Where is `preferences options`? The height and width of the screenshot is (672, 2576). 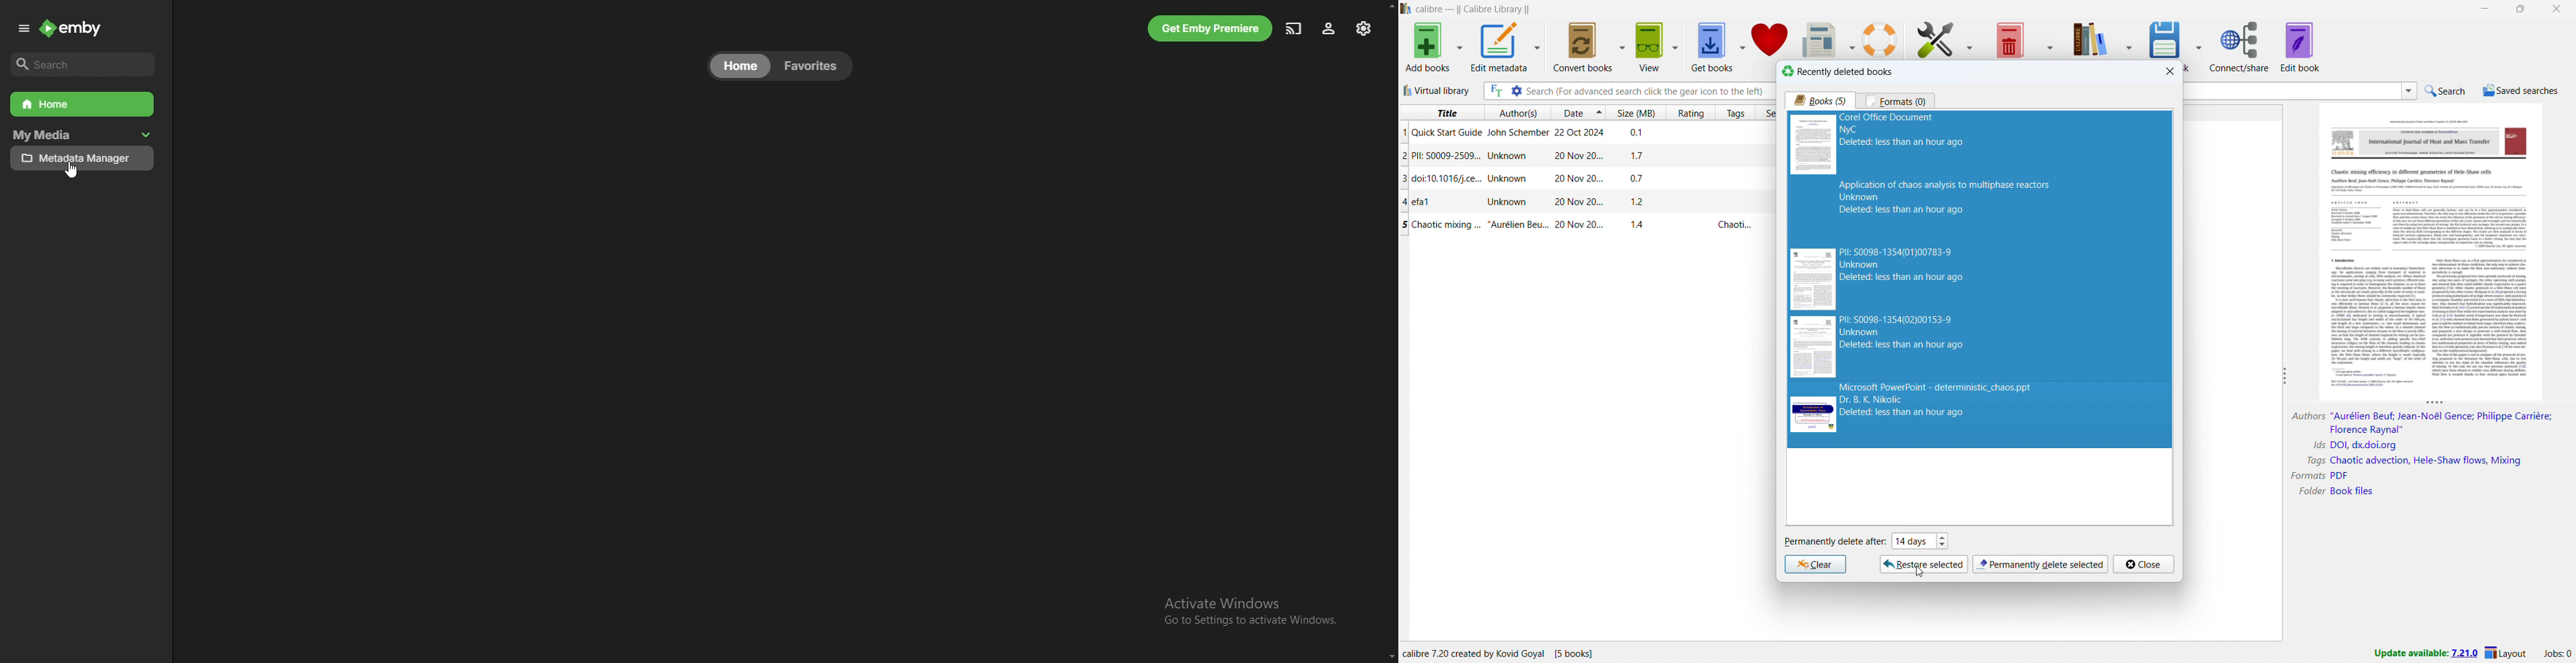
preferences options is located at coordinates (1973, 38).